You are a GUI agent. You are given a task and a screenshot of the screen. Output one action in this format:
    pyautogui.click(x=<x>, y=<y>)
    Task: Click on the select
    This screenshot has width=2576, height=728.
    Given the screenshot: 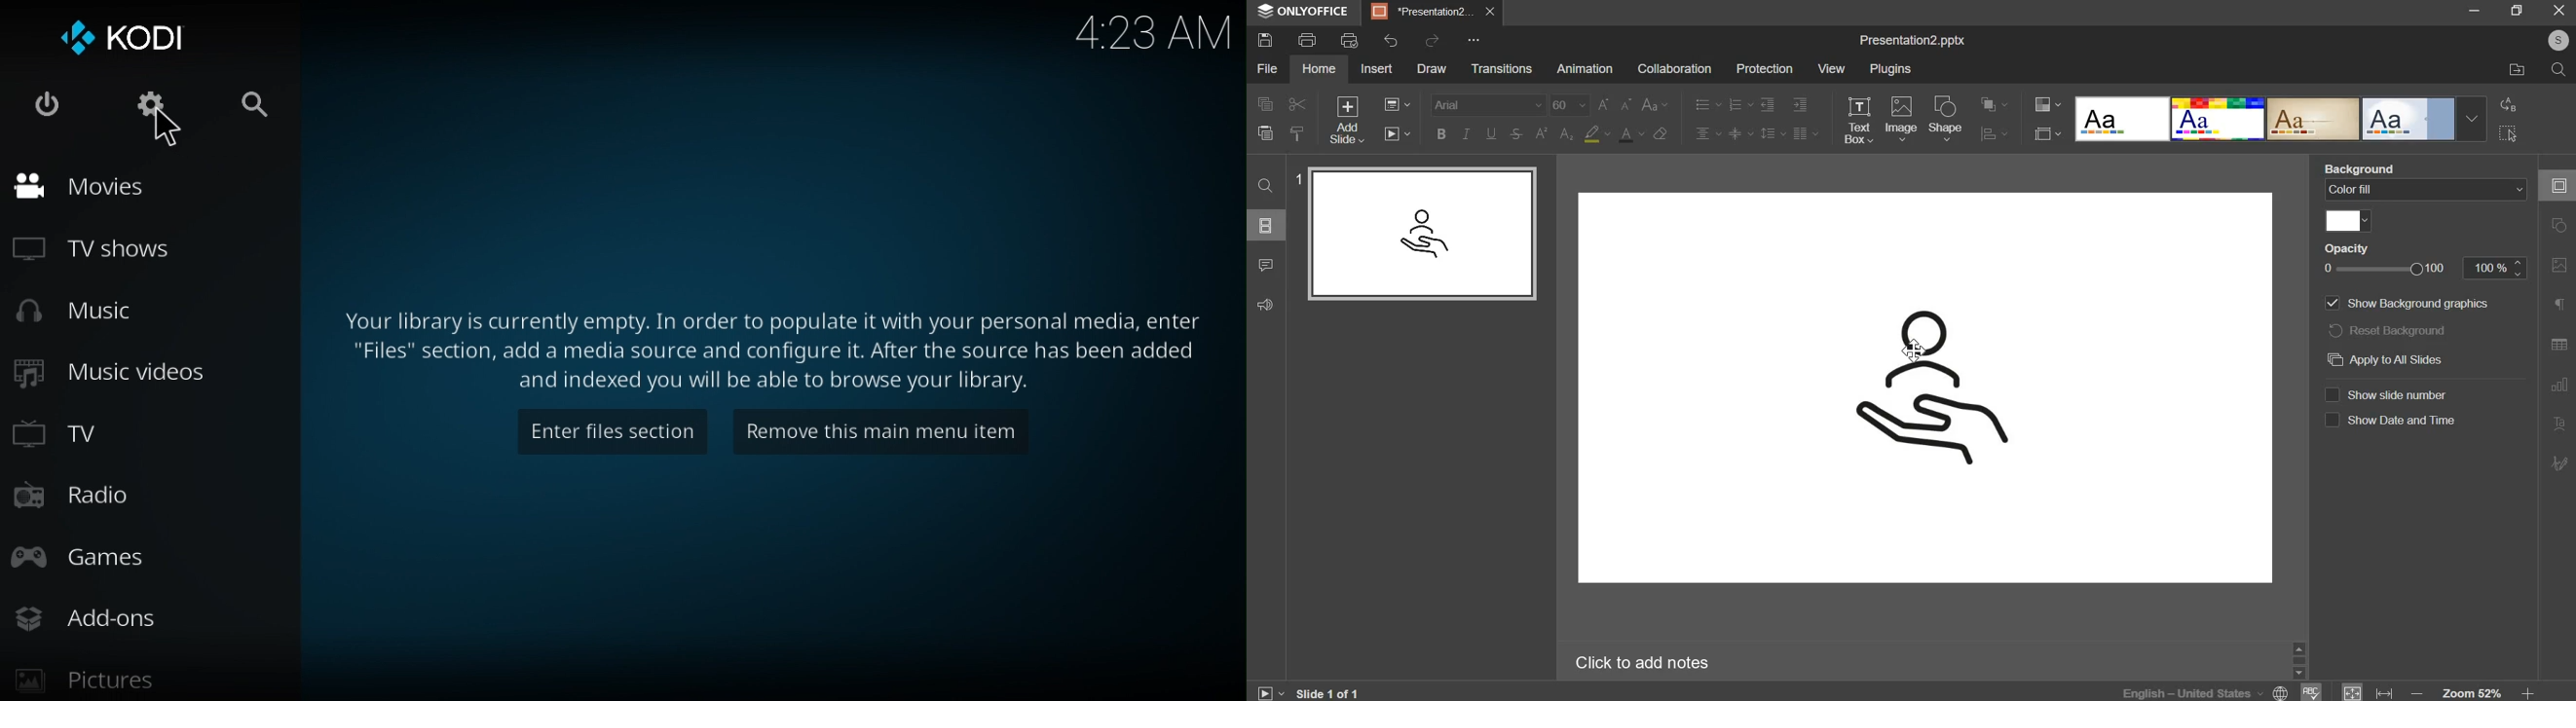 What is the action you would take?
    pyautogui.click(x=2509, y=134)
    